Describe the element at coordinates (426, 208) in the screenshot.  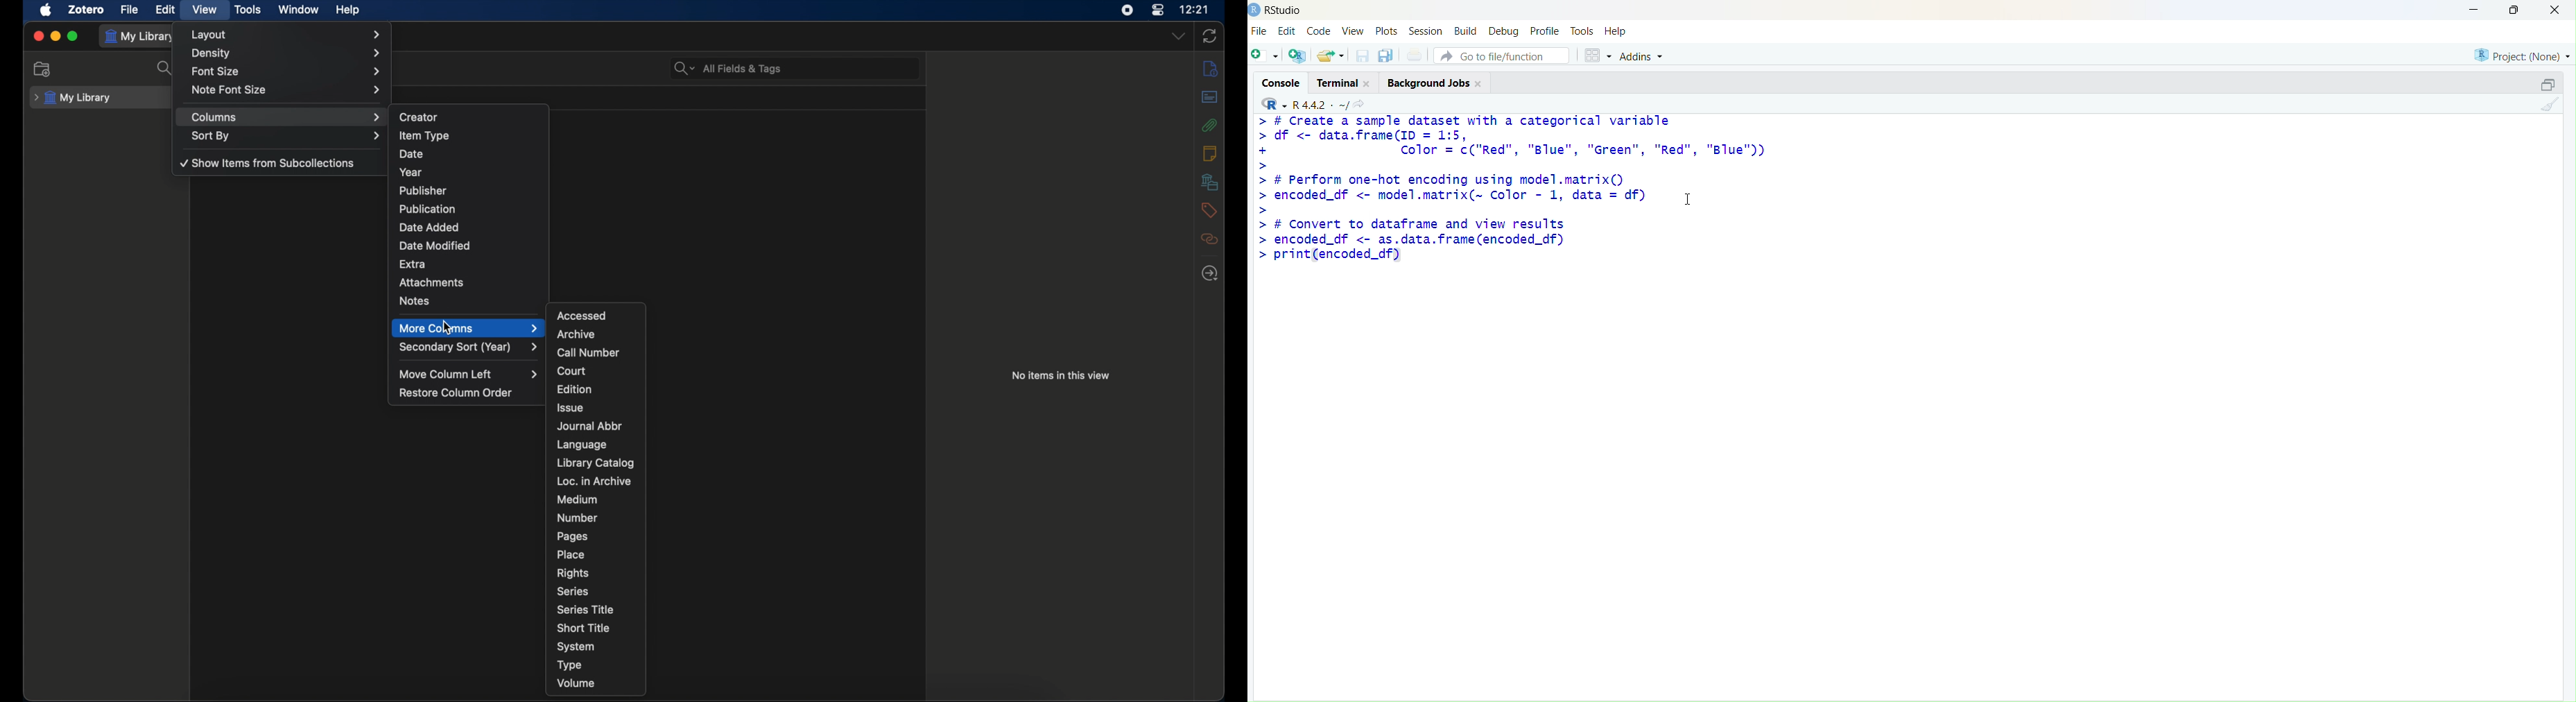
I see `publication` at that location.